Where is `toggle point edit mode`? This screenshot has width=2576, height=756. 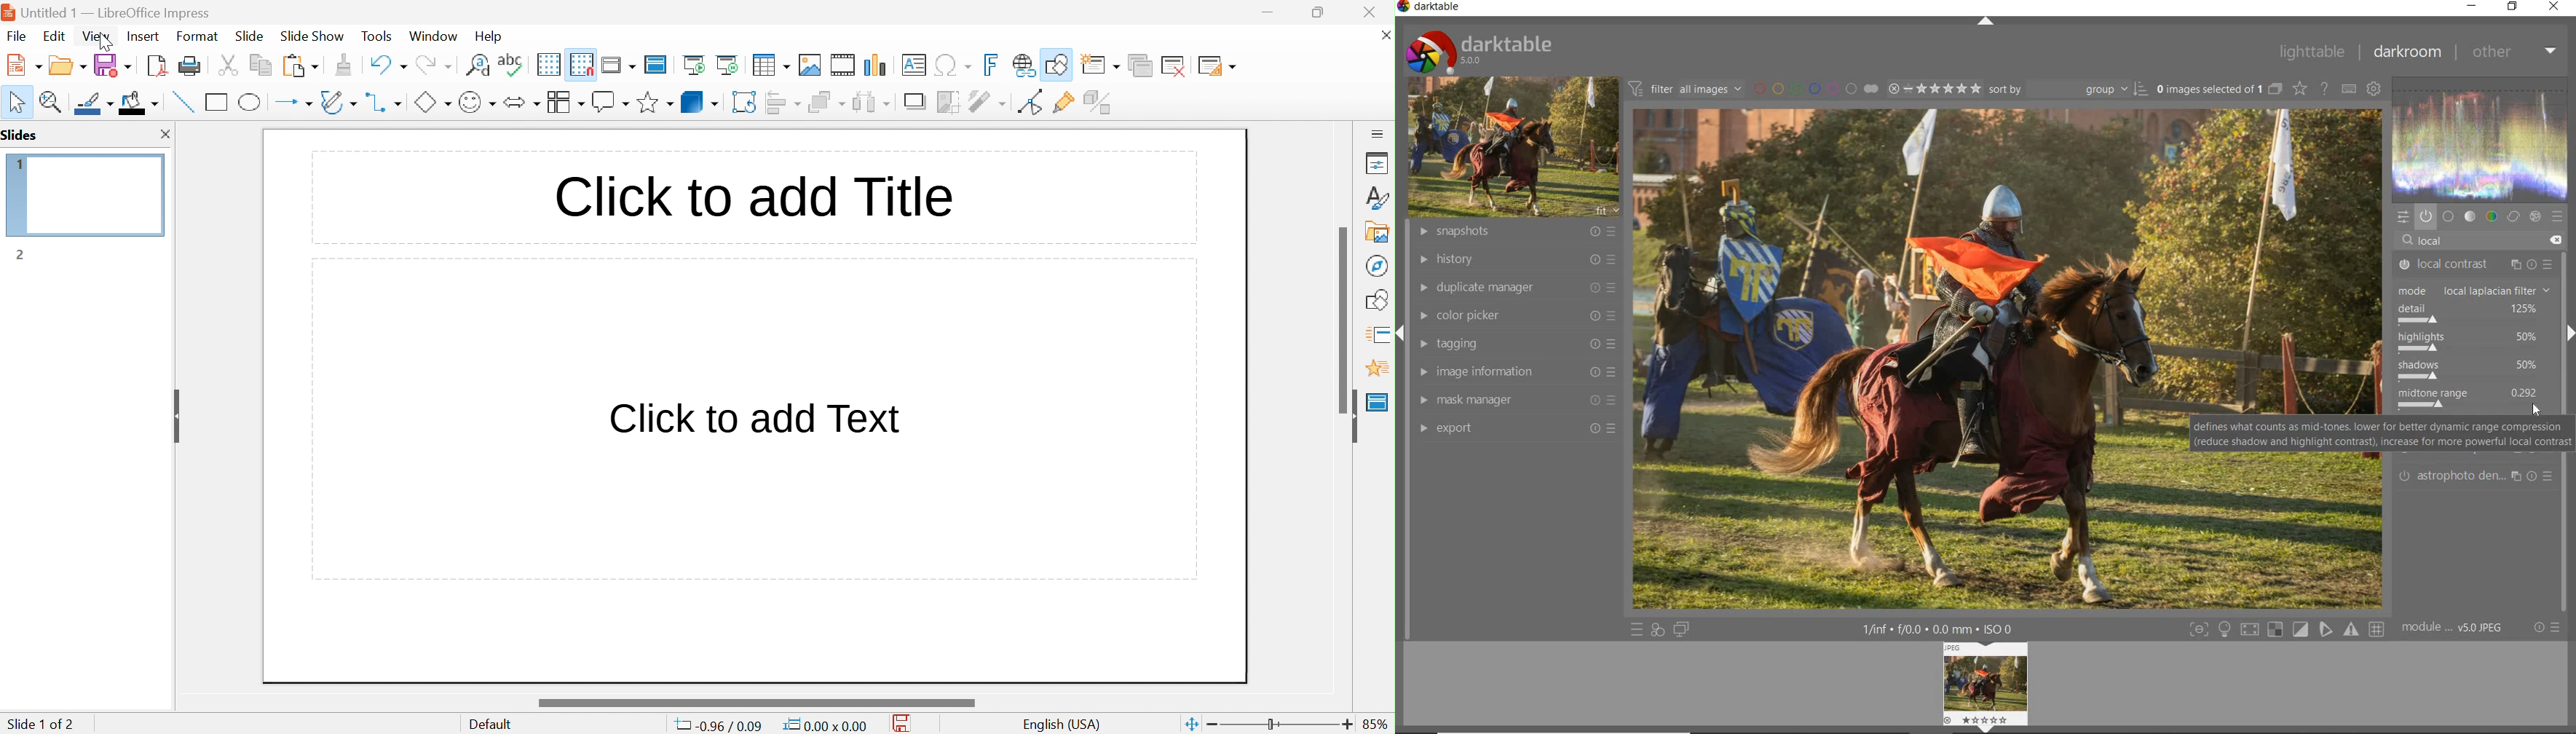 toggle point edit mode is located at coordinates (1029, 102).